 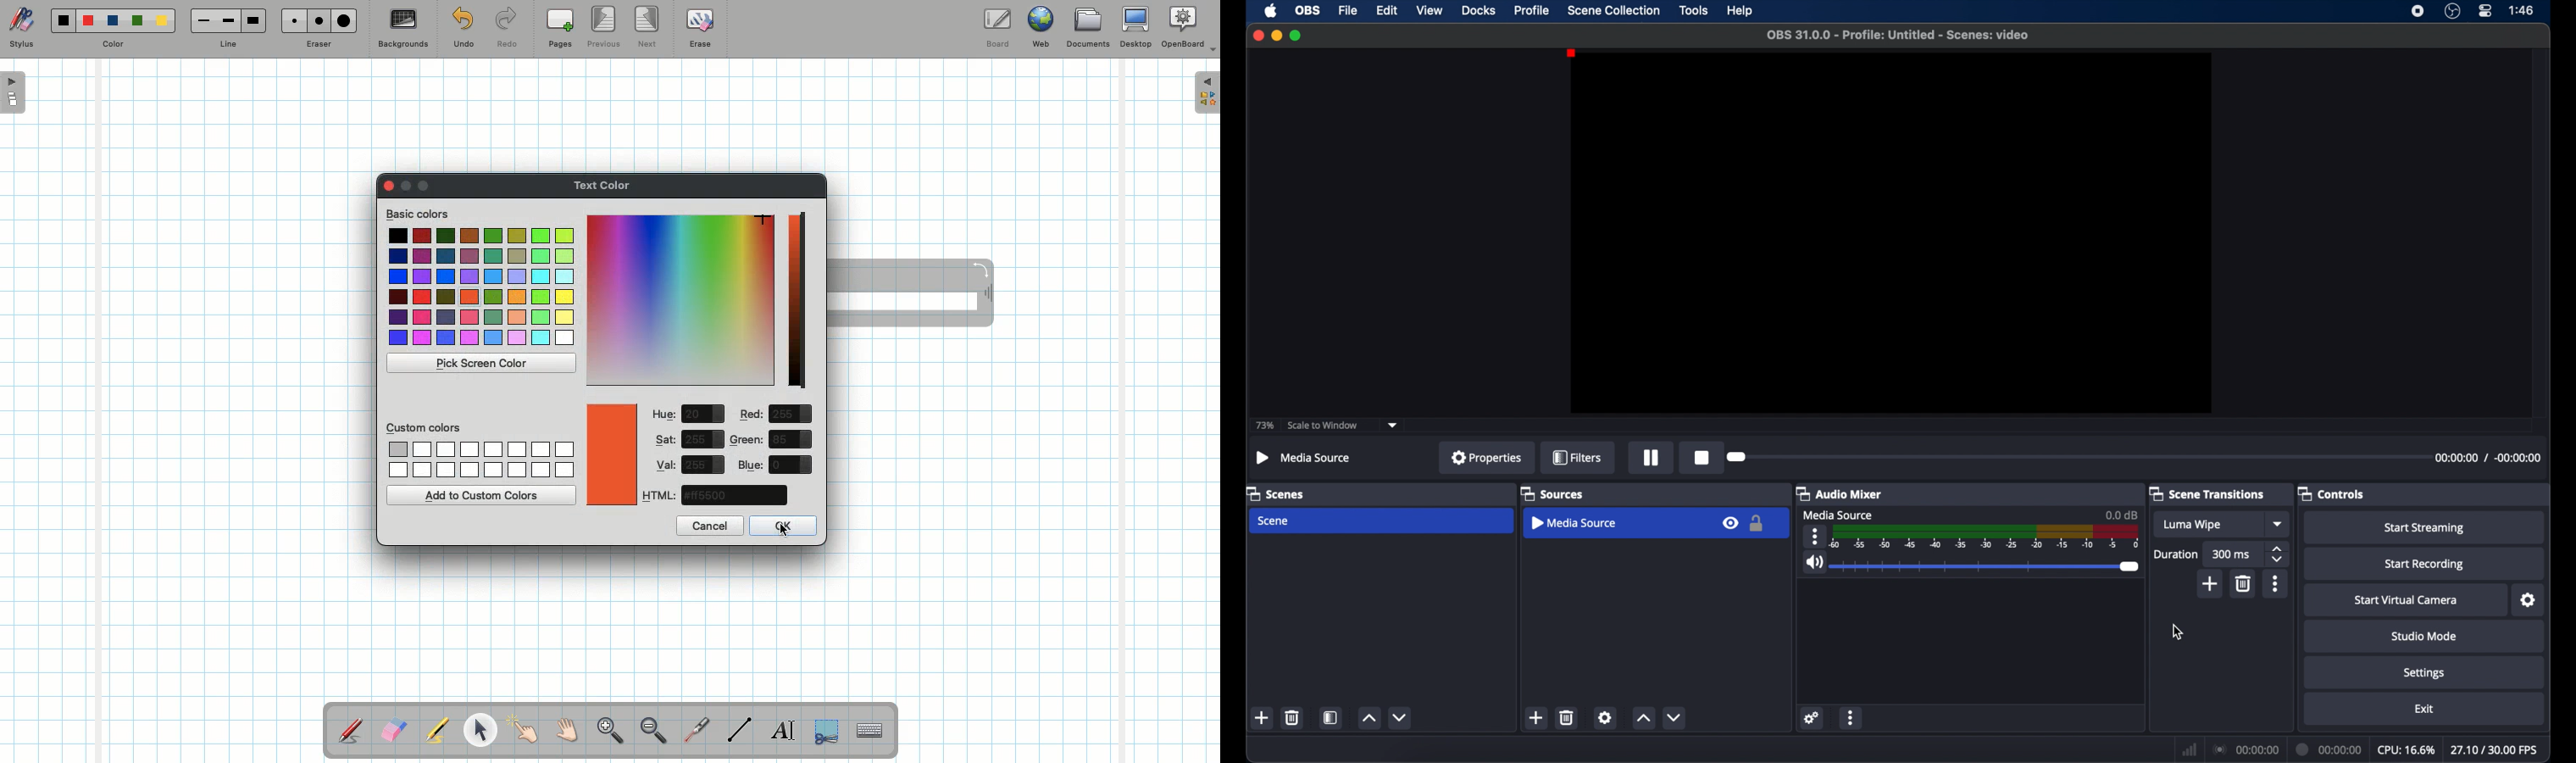 I want to click on Clor, so click(x=384, y=185).